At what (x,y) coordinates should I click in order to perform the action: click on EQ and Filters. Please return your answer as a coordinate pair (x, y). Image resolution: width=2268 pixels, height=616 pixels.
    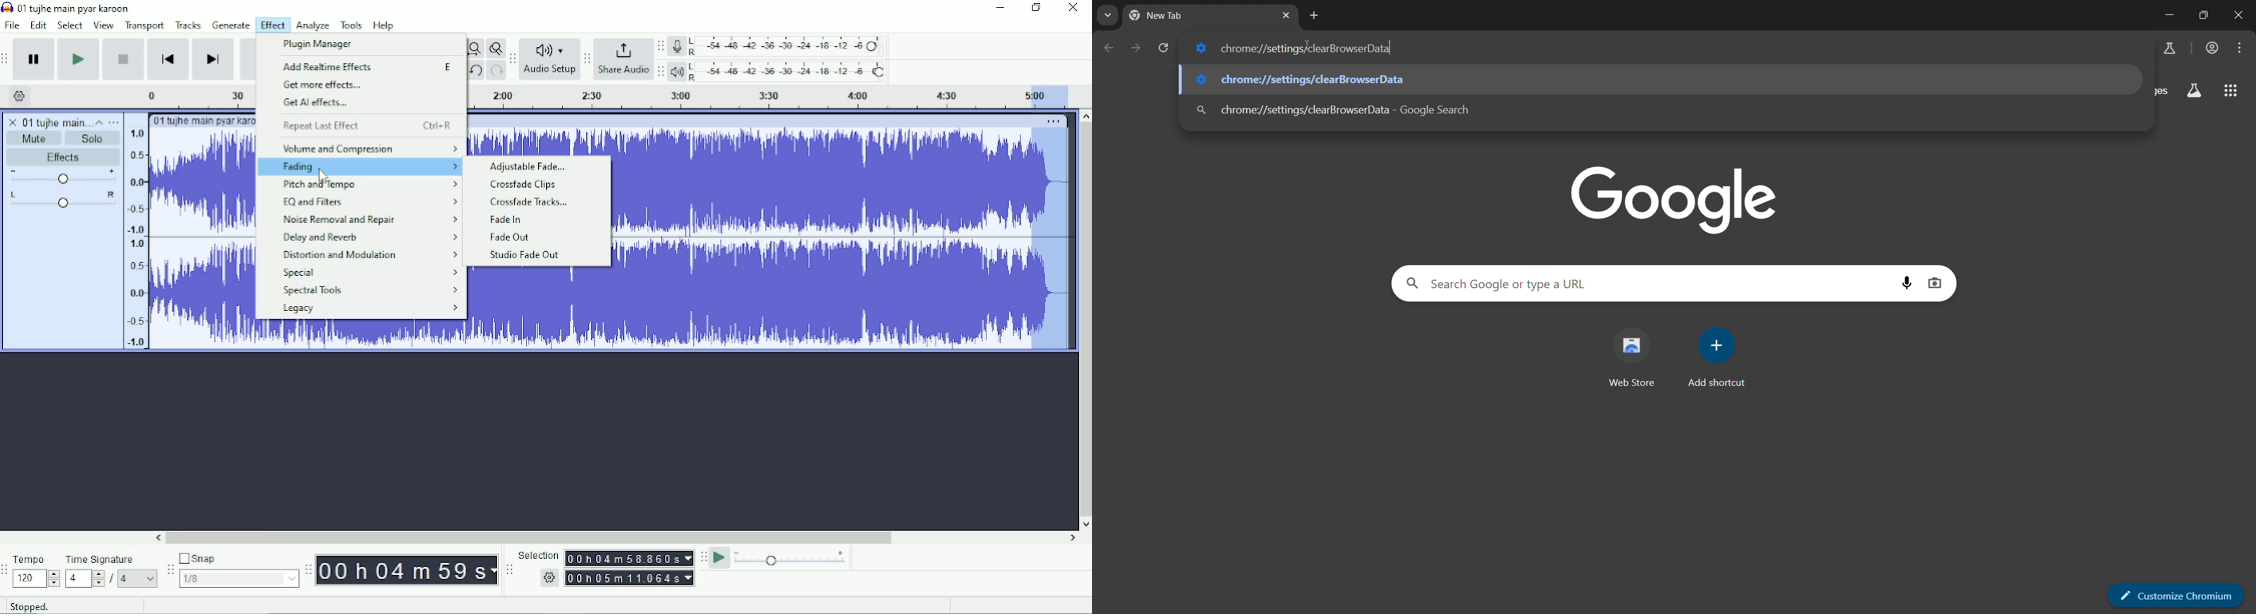
    Looking at the image, I should click on (370, 201).